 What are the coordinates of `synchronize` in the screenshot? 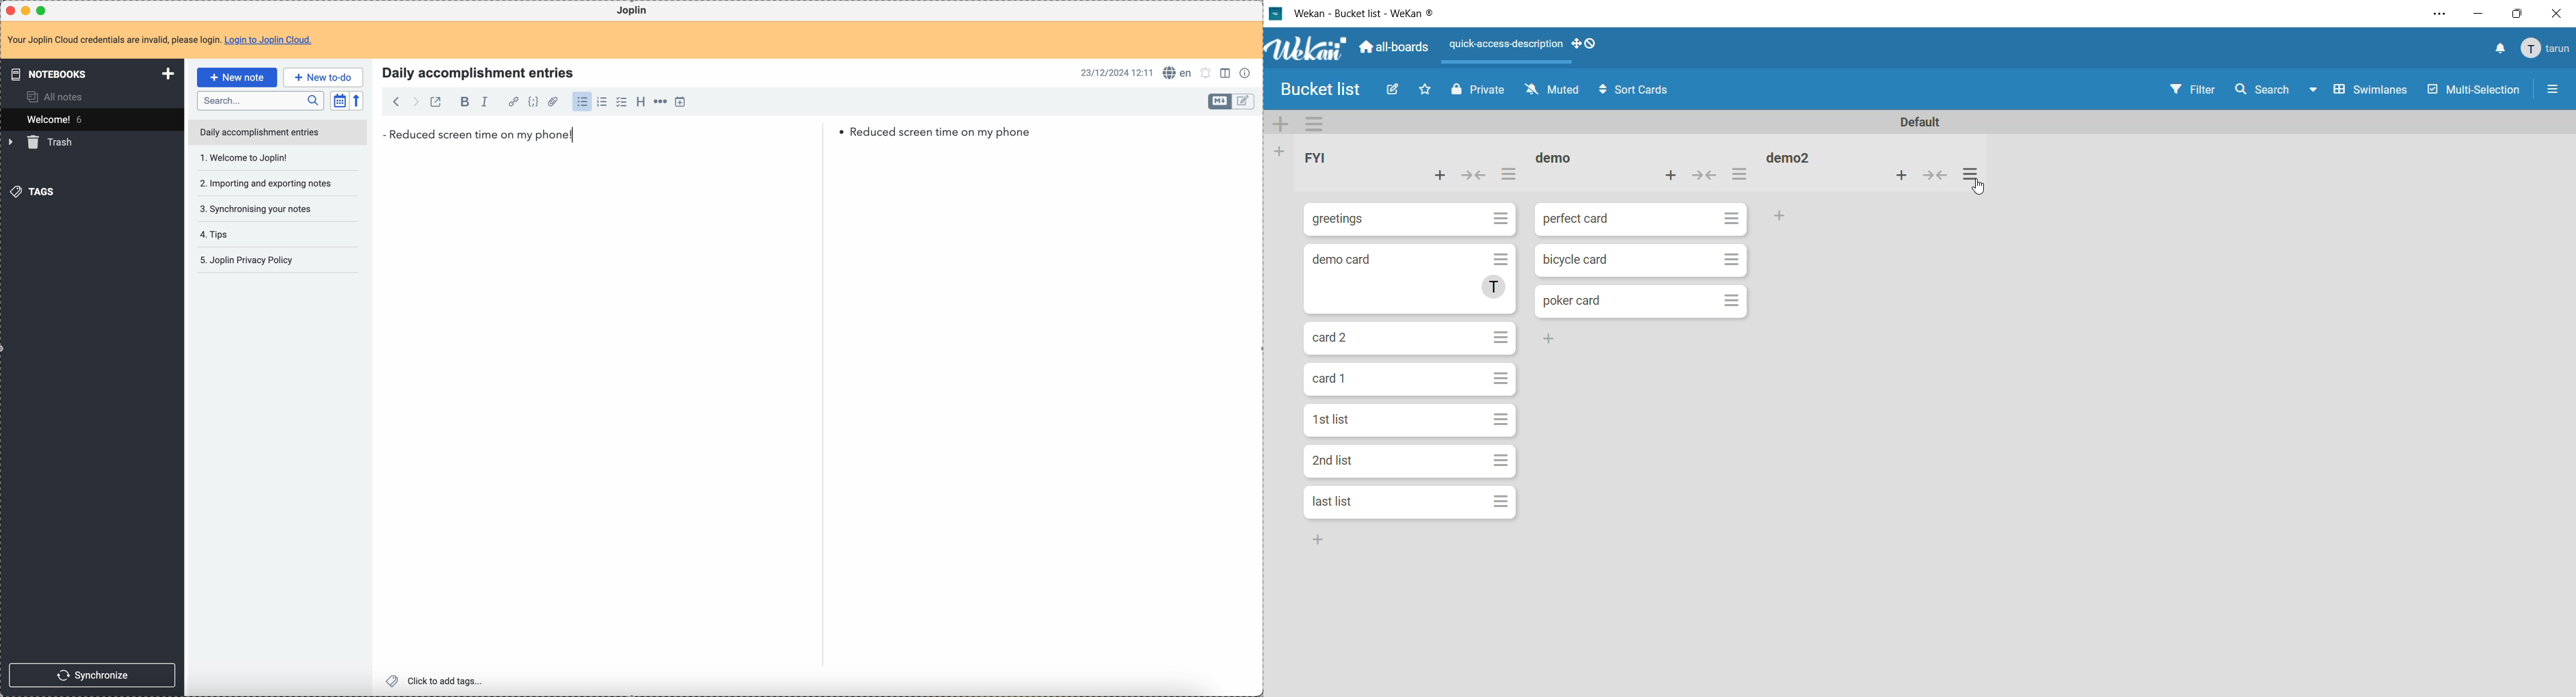 It's located at (92, 674).